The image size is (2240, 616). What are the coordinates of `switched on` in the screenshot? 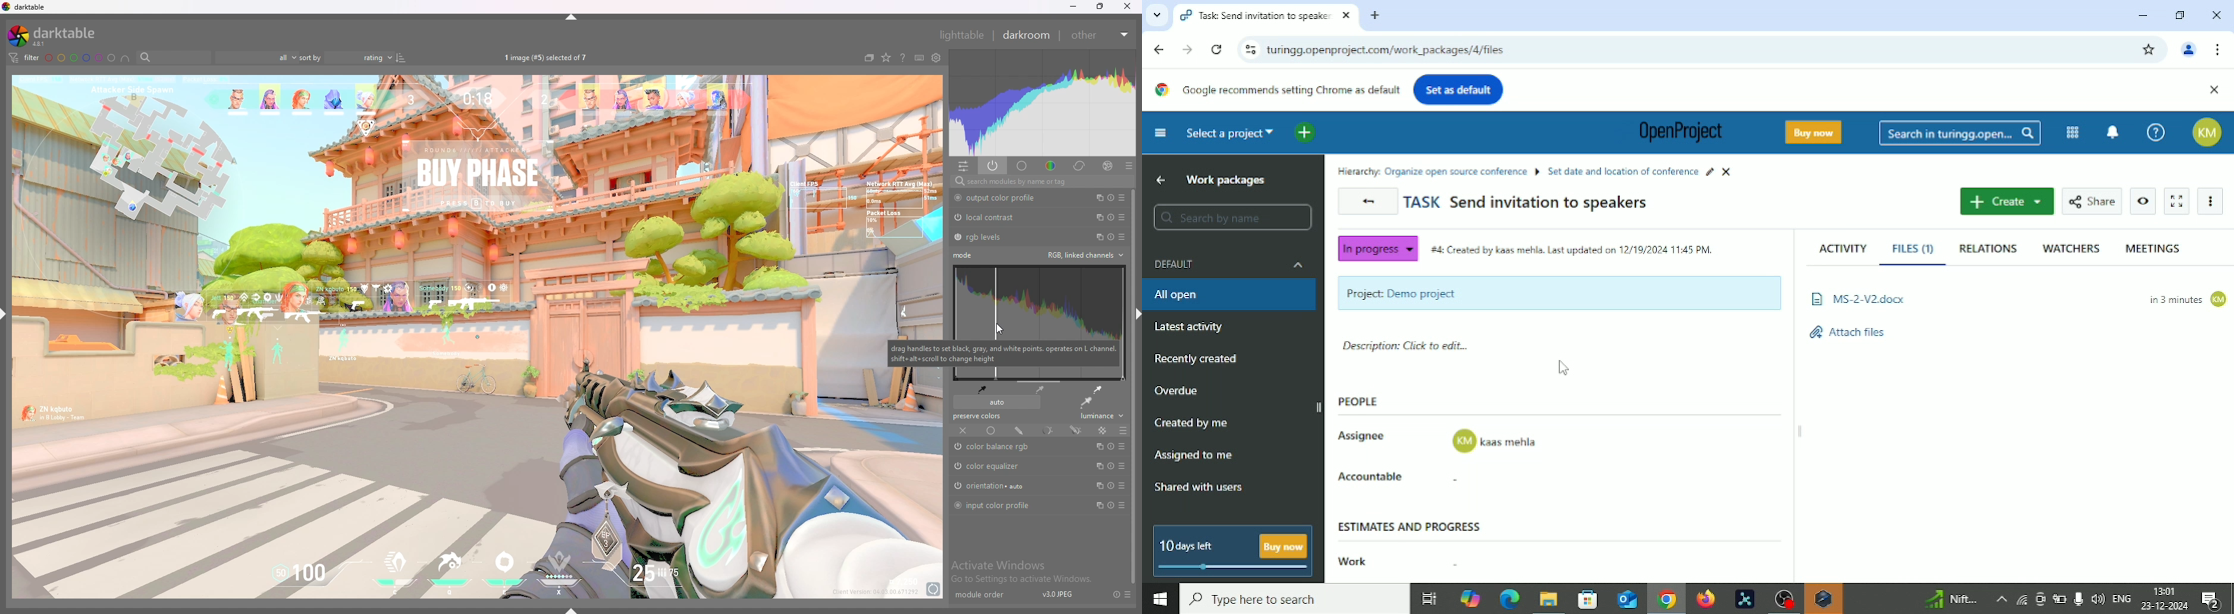 It's located at (957, 198).